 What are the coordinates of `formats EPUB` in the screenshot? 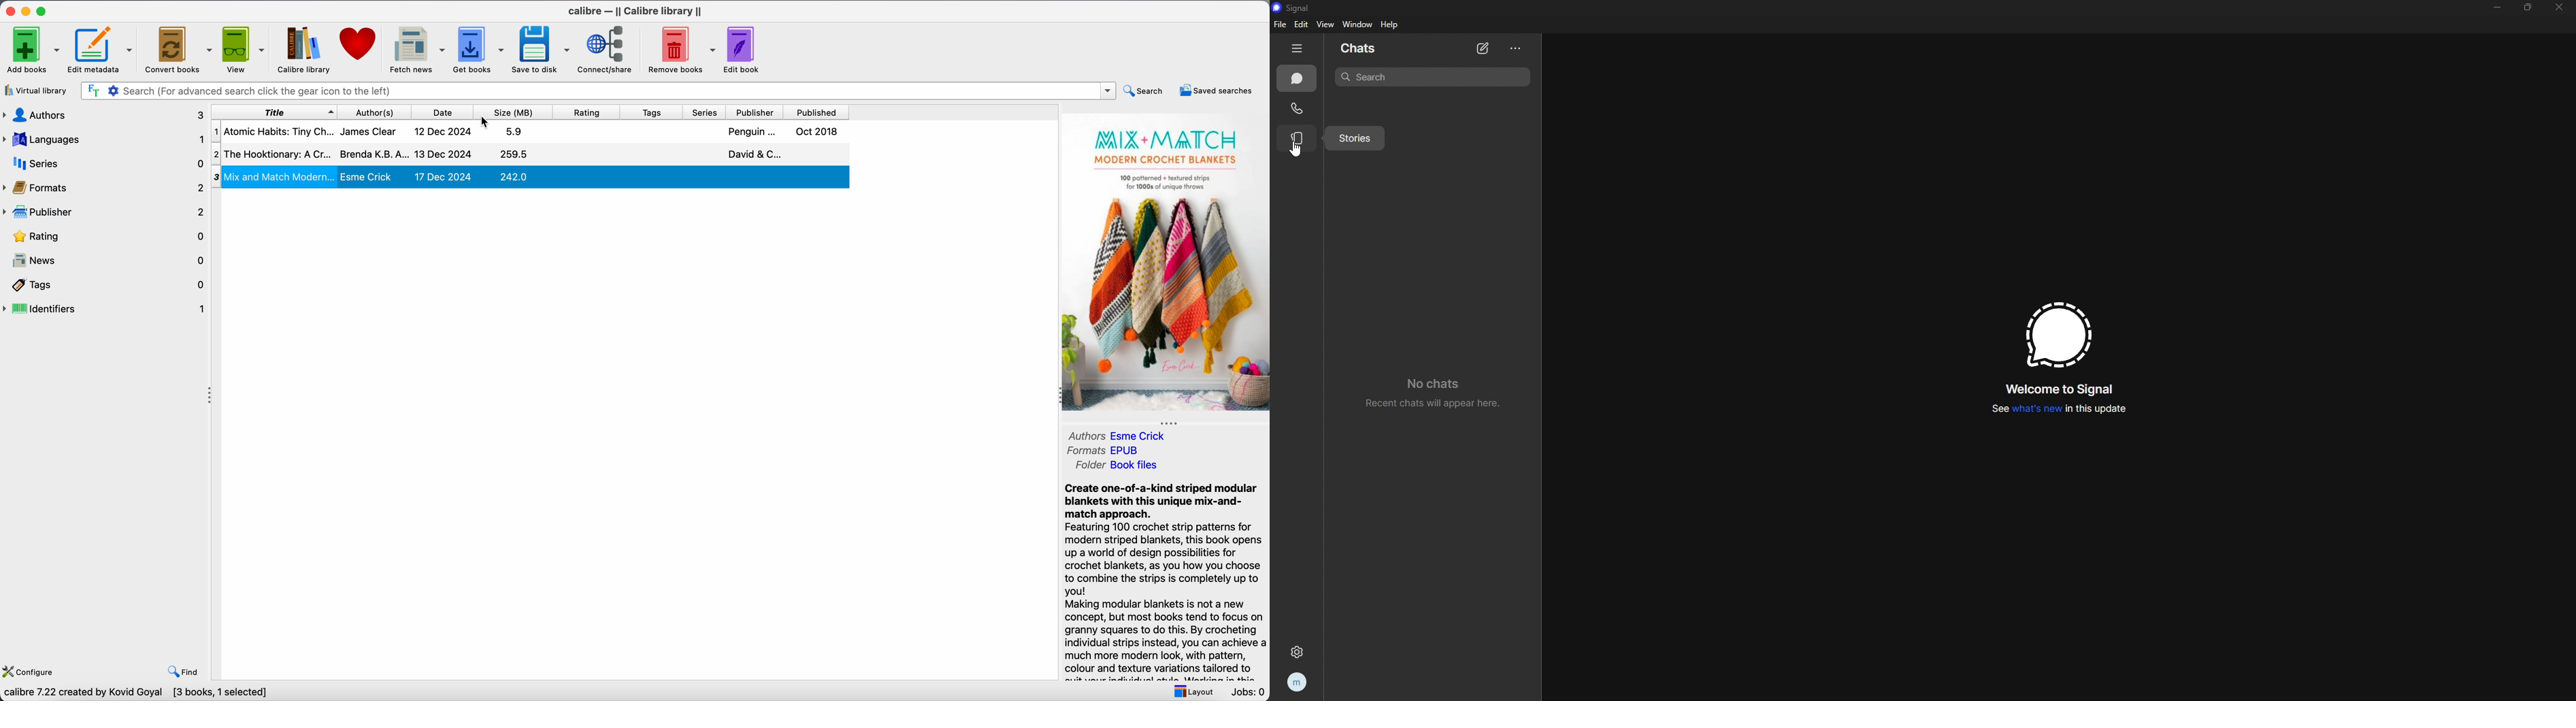 It's located at (1108, 450).